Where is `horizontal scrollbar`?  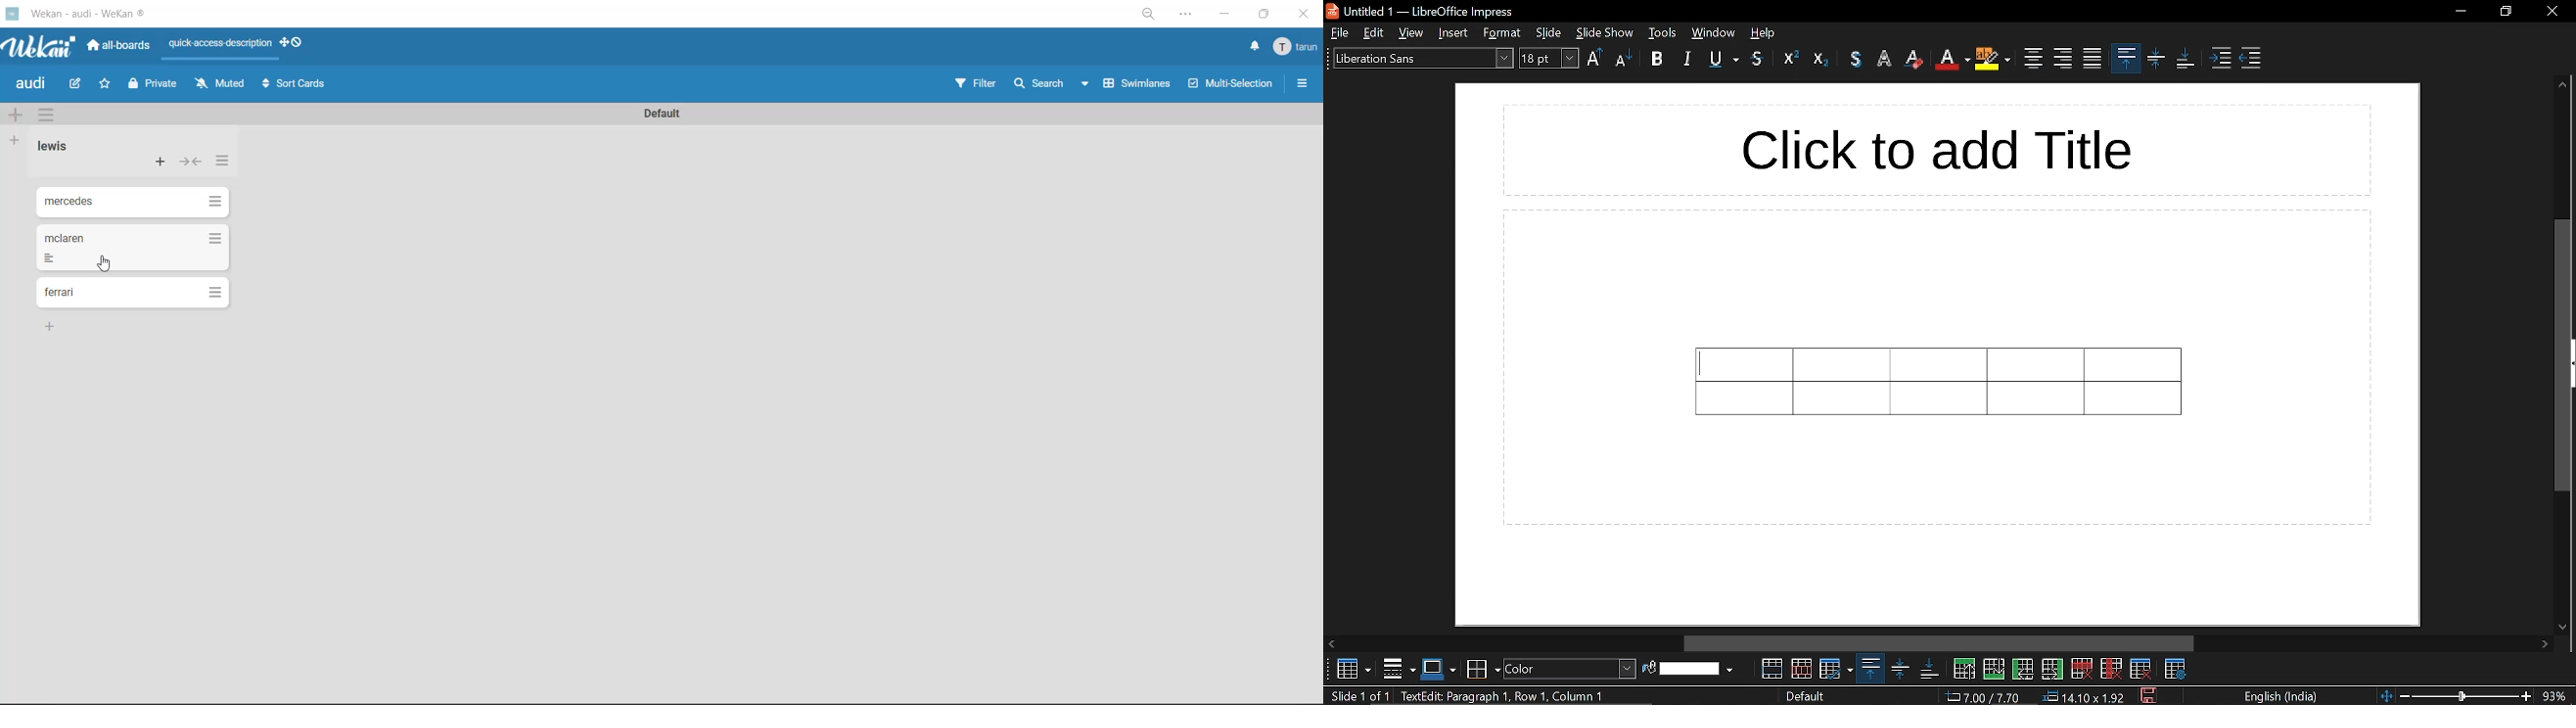 horizontal scrollbar is located at coordinates (2548, 645).